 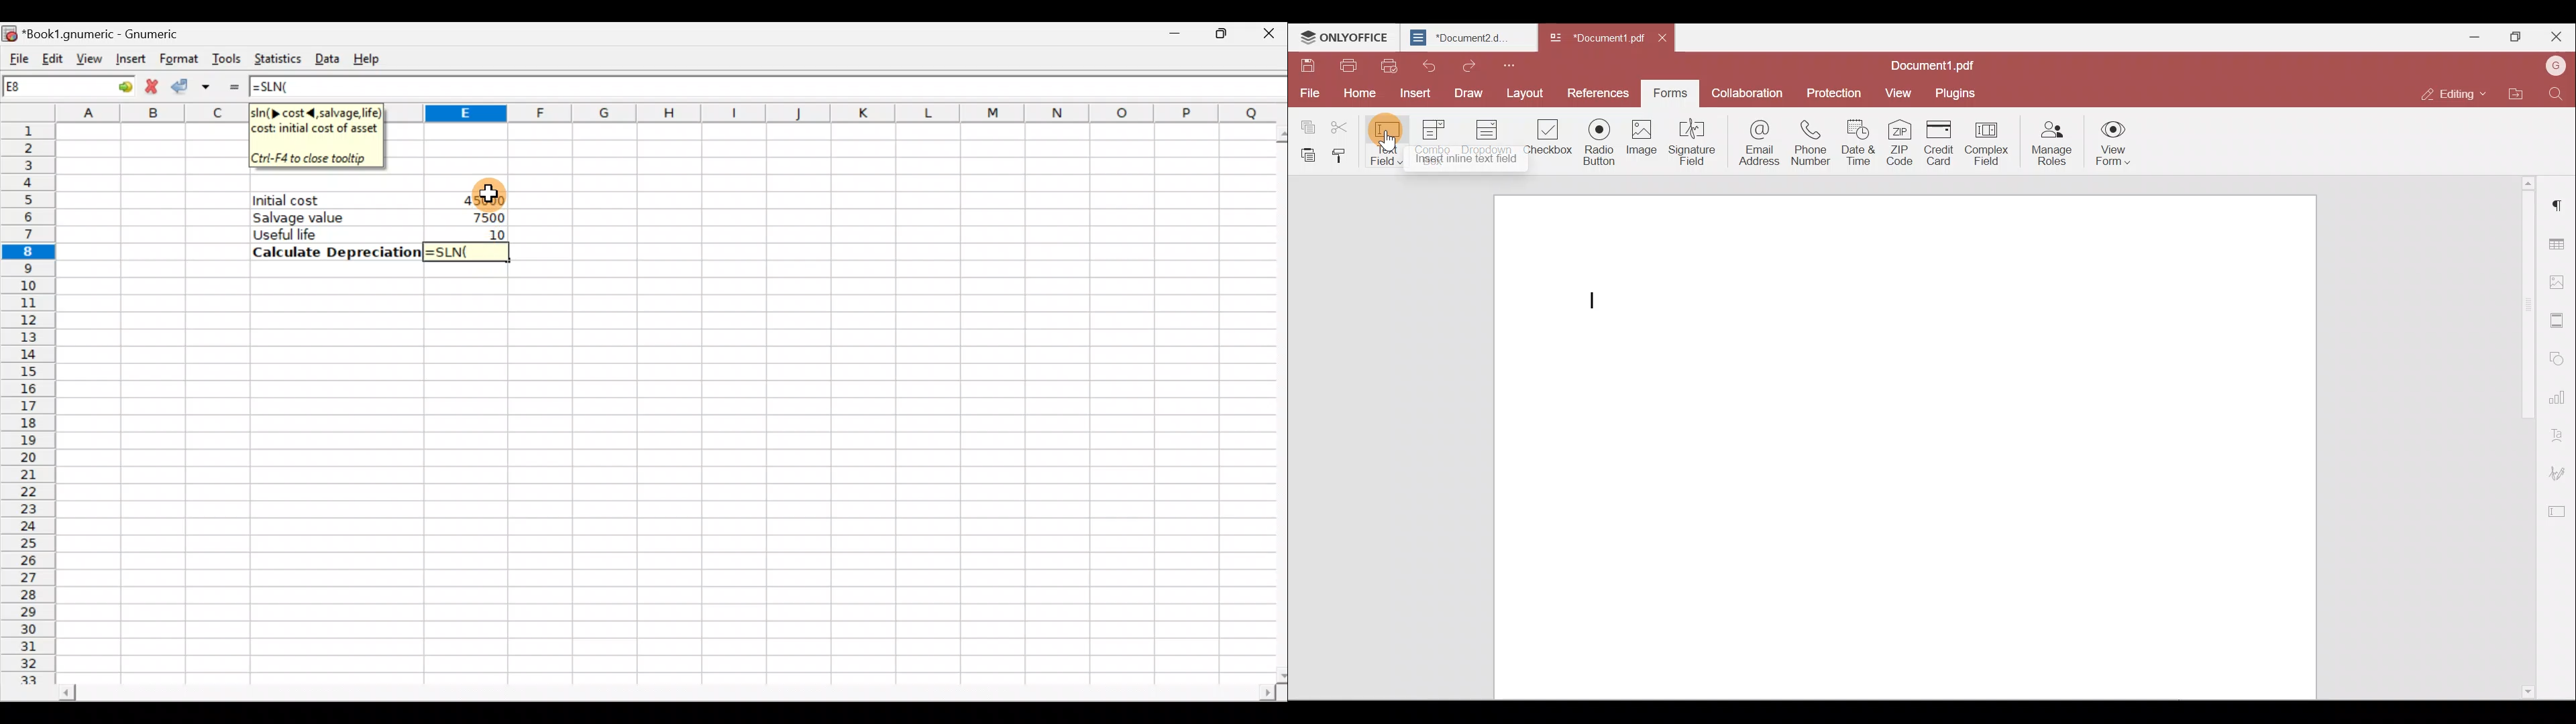 What do you see at coordinates (333, 252) in the screenshot?
I see `Calculate Depreciation` at bounding box center [333, 252].